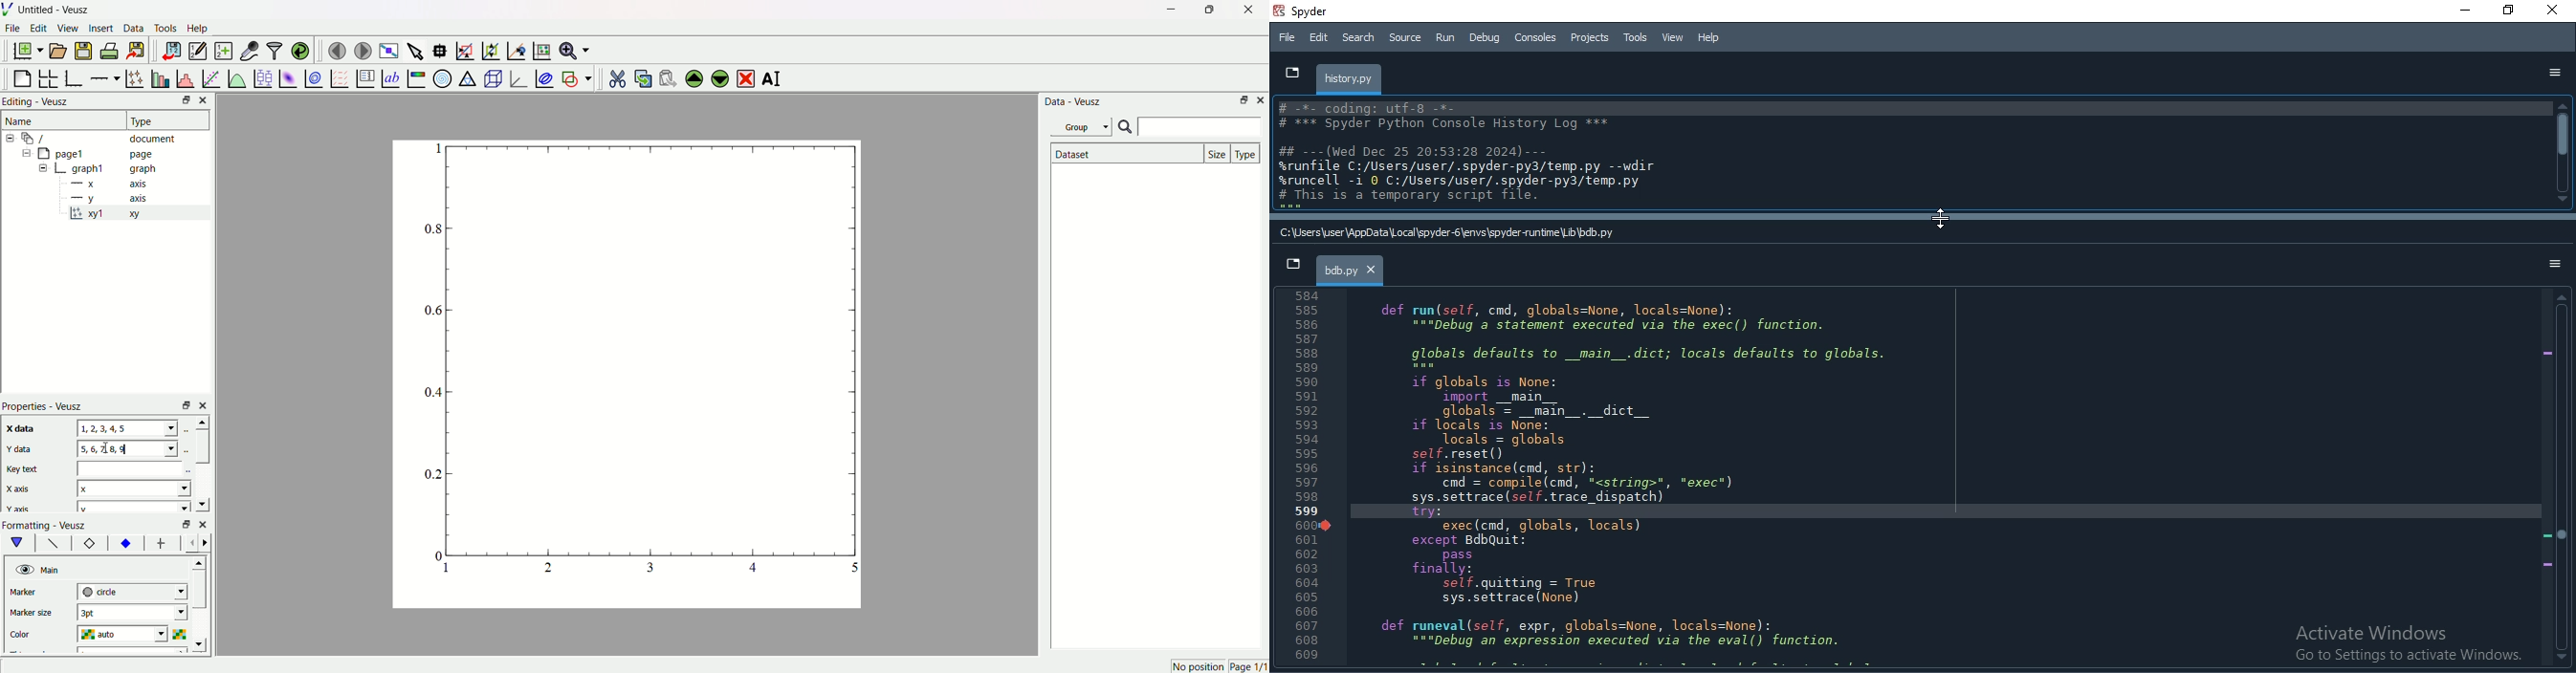  Describe the element at coordinates (134, 77) in the screenshot. I see `lines and error bars` at that location.